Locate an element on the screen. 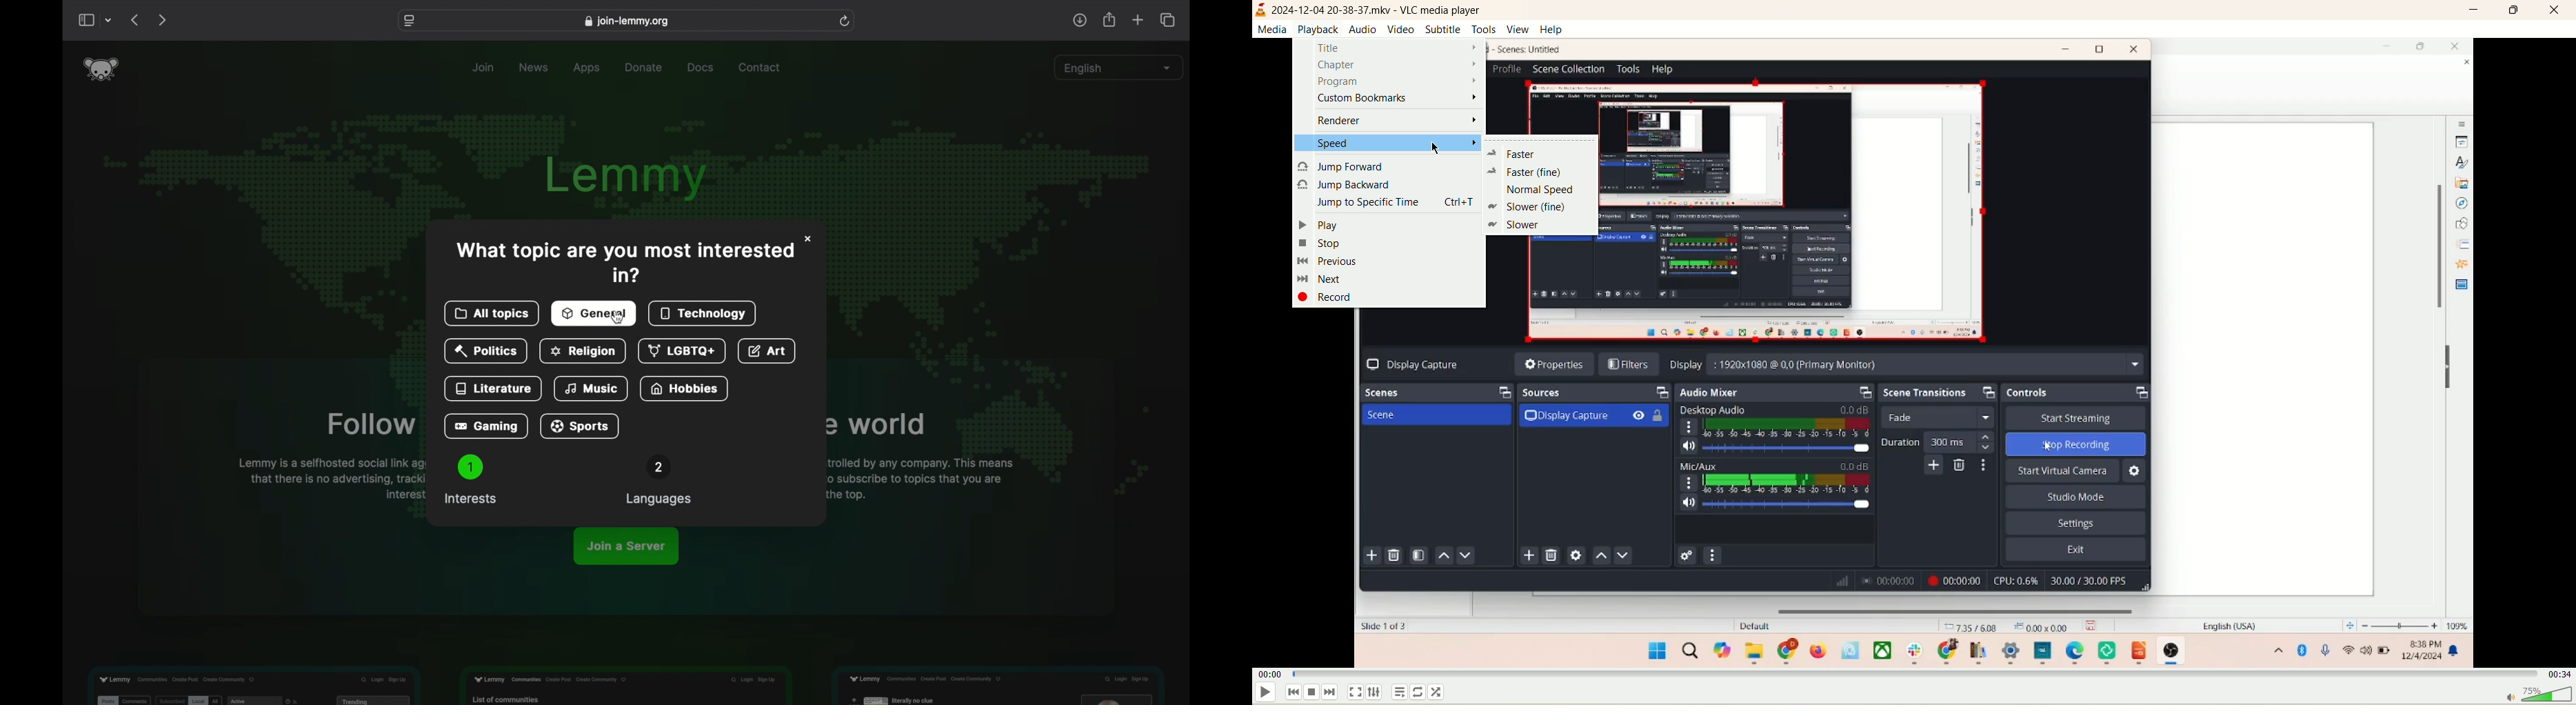 The width and height of the screenshot is (2576, 728). close is located at coordinates (2557, 11).